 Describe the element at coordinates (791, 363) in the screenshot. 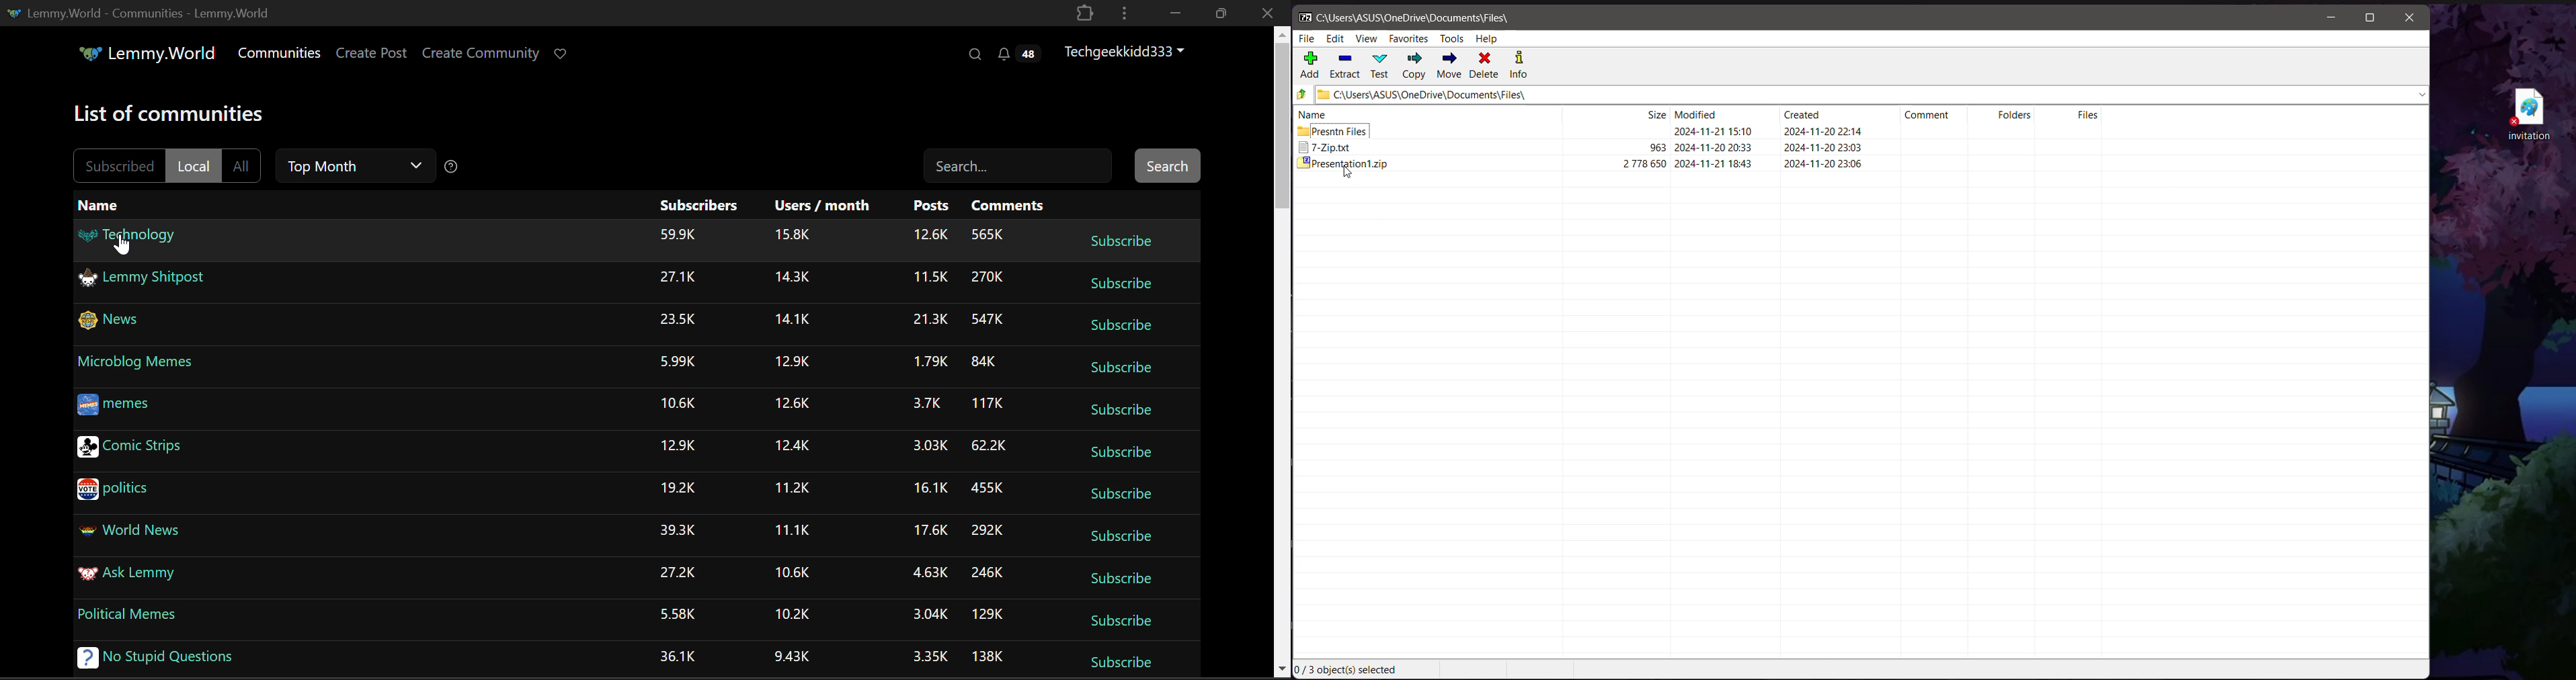

I see `Amount` at that location.